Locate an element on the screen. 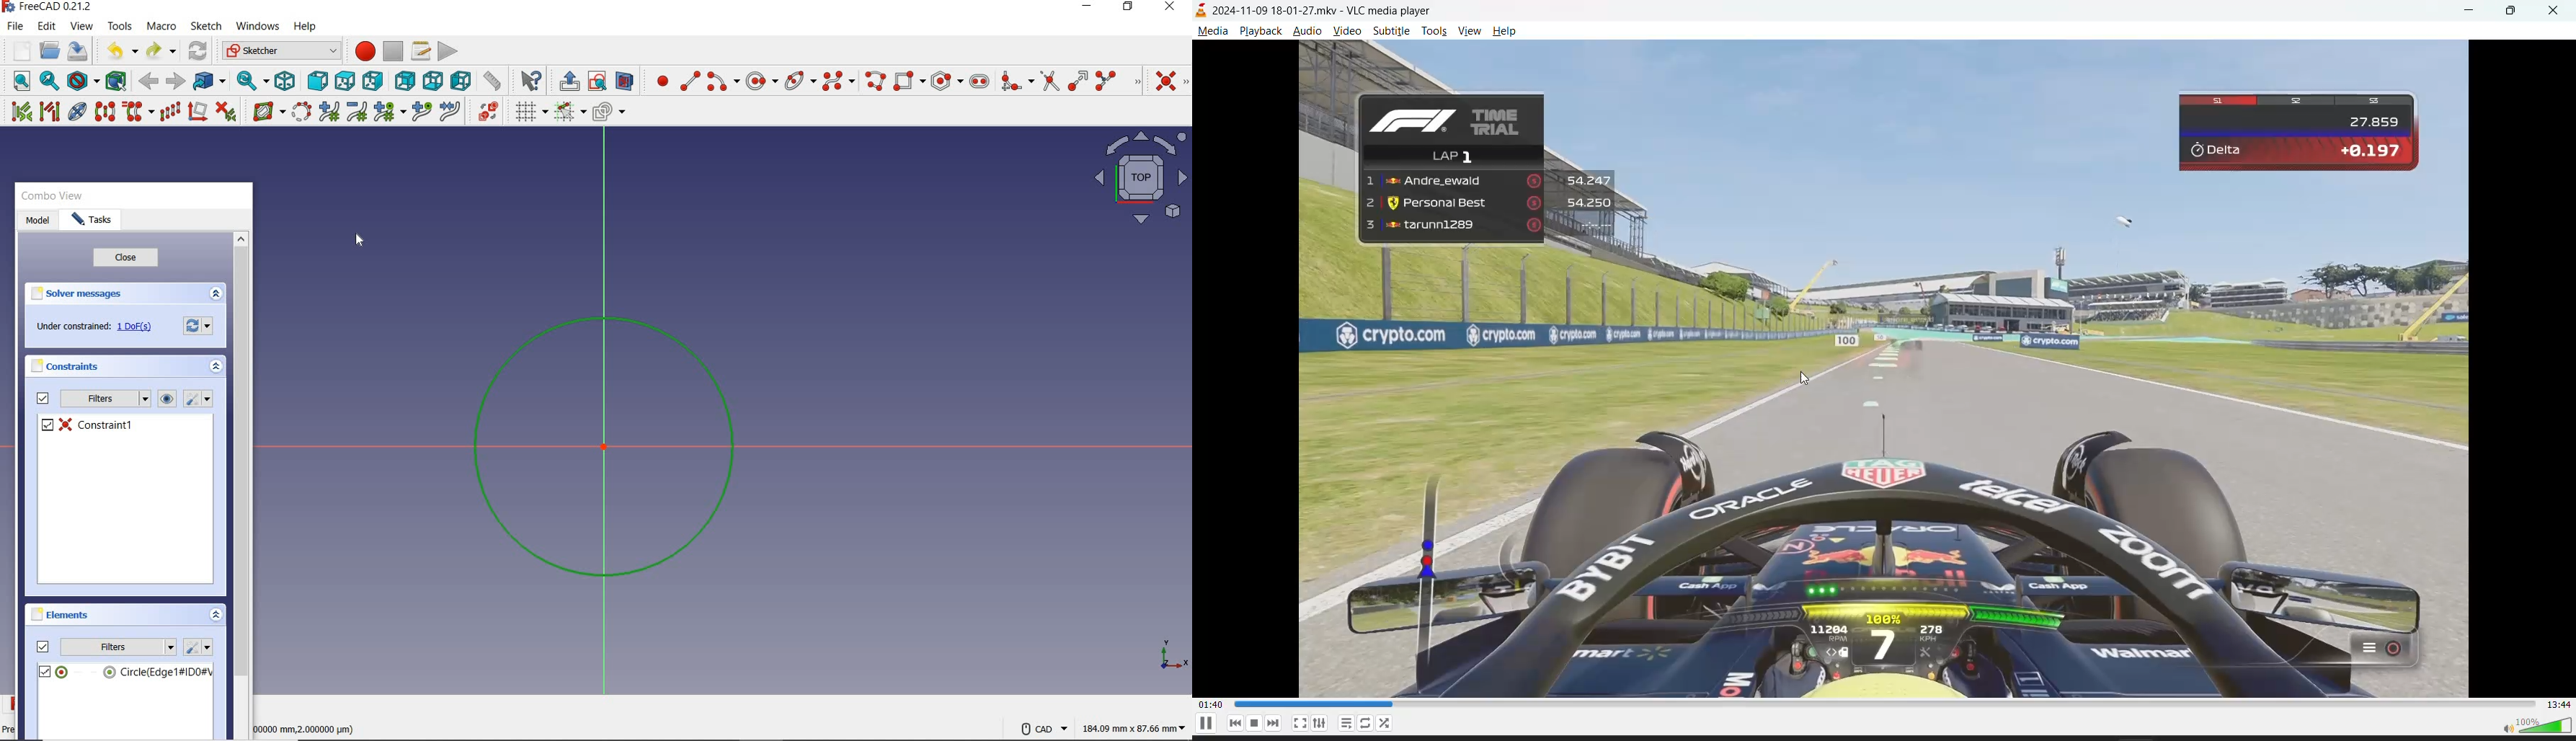 The width and height of the screenshot is (2576, 756). execute macro is located at coordinates (450, 49).